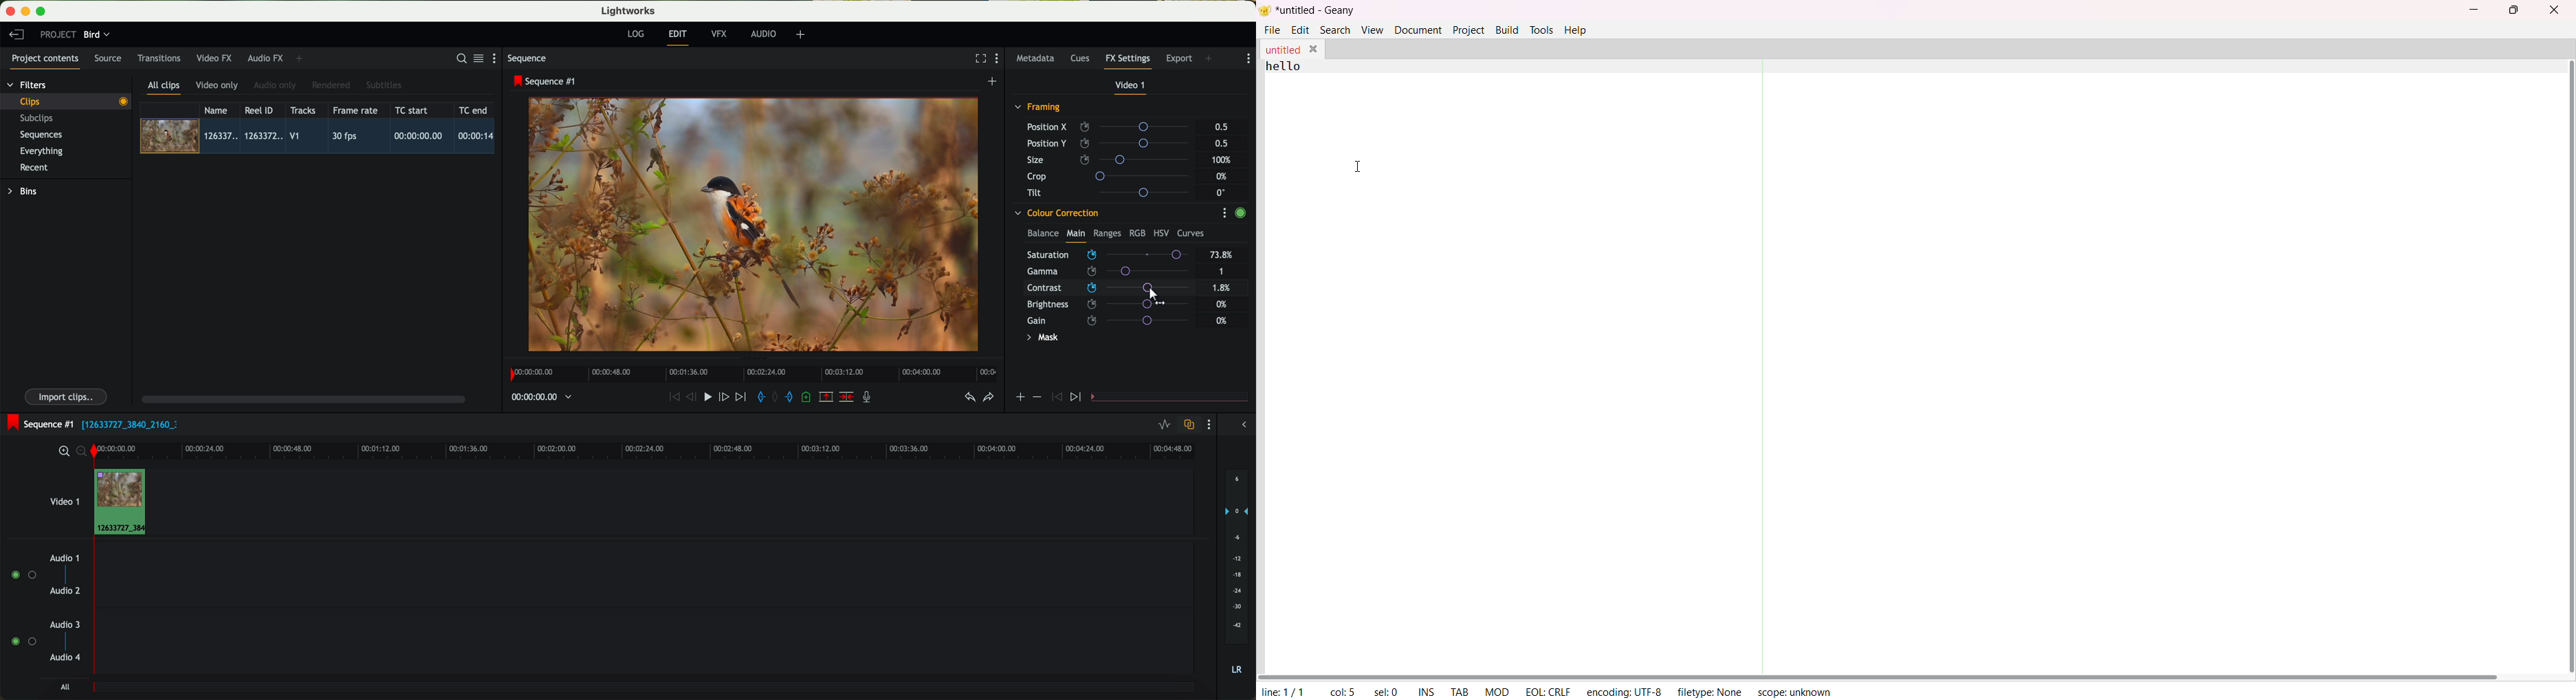  Describe the element at coordinates (776, 397) in the screenshot. I see `clear marks` at that location.